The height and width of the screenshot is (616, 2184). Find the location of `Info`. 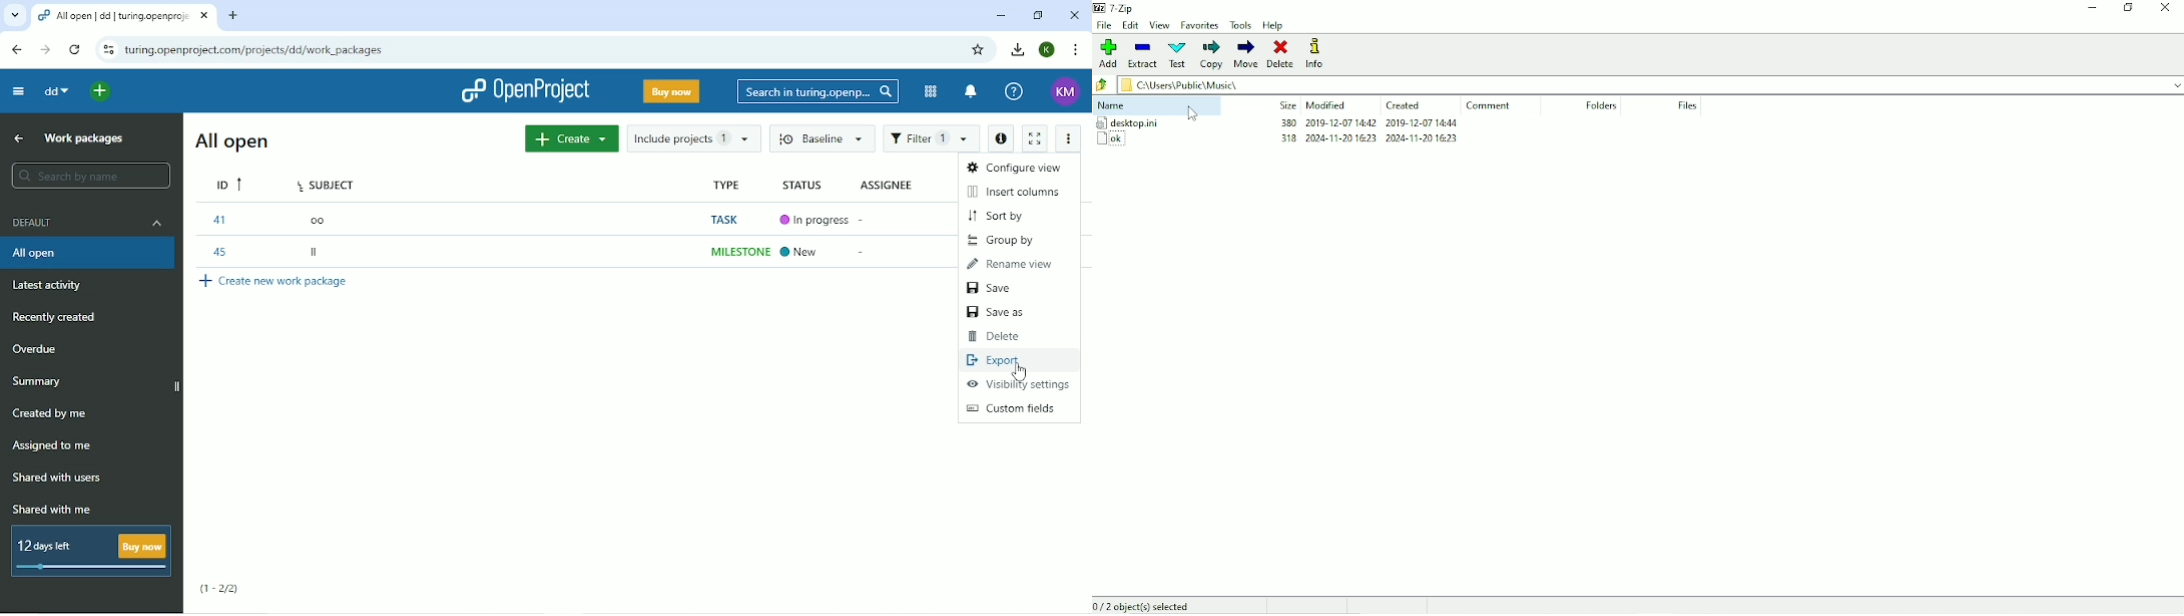

Info is located at coordinates (1319, 53).